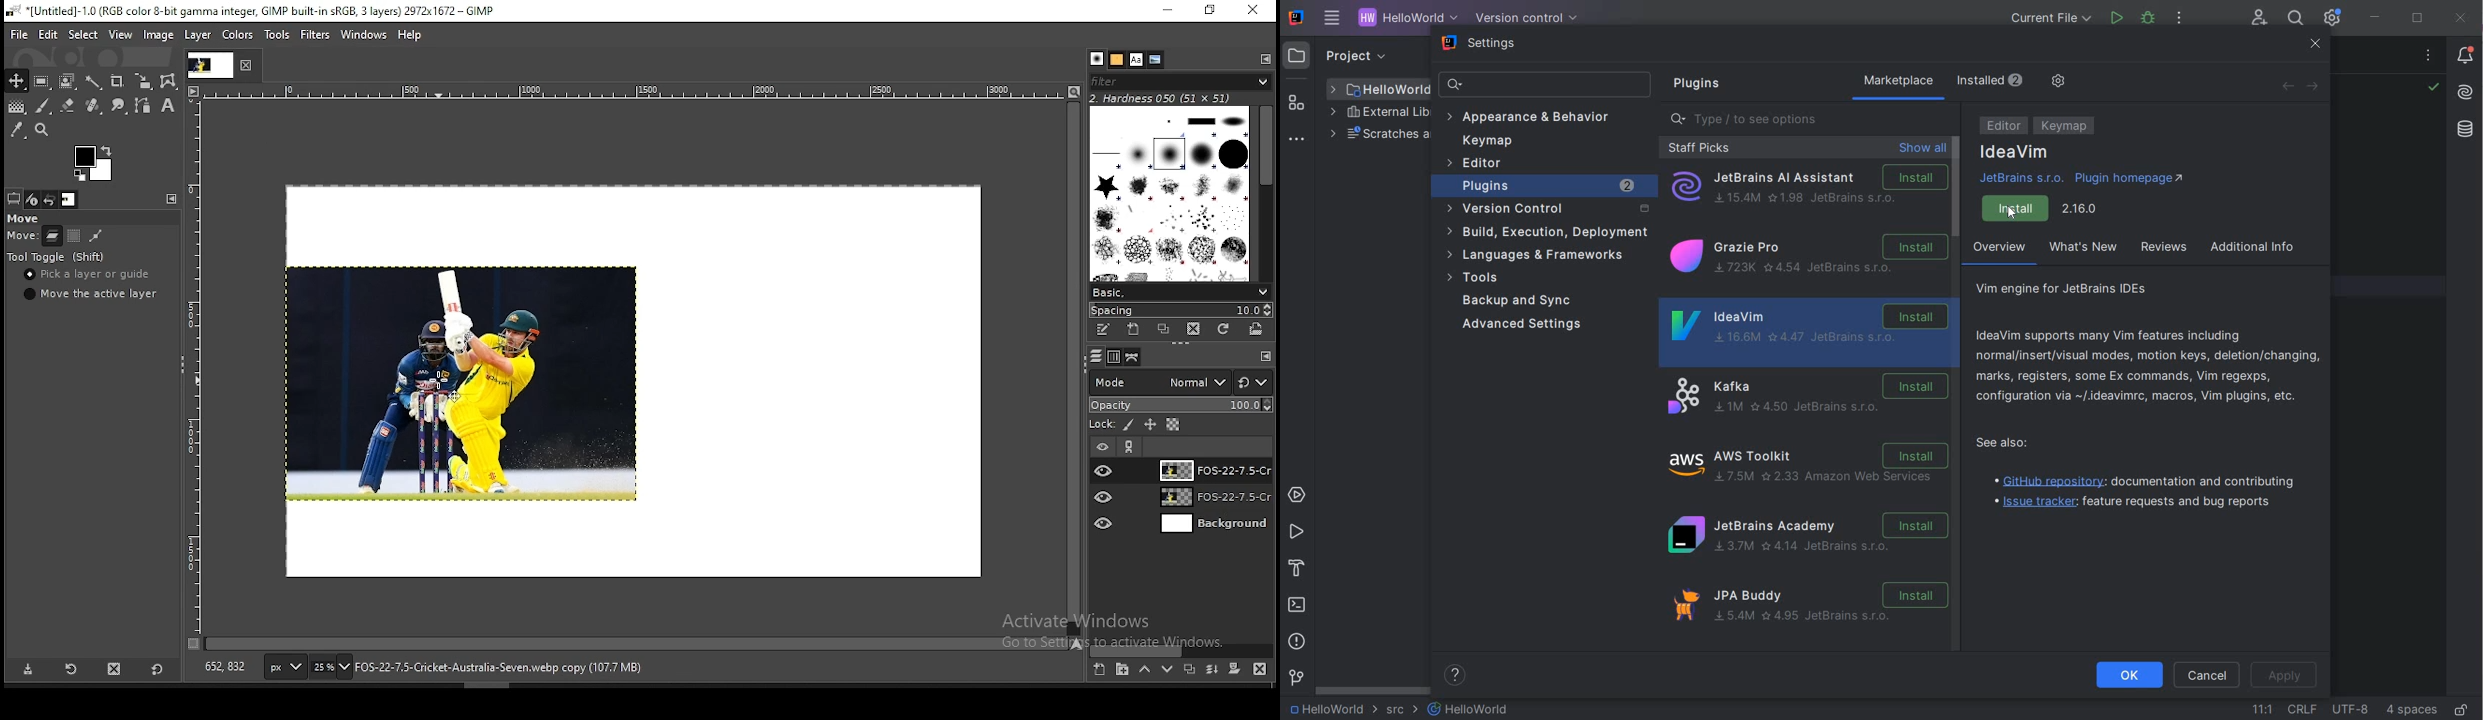  What do you see at coordinates (1134, 357) in the screenshot?
I see `paths` at bounding box center [1134, 357].